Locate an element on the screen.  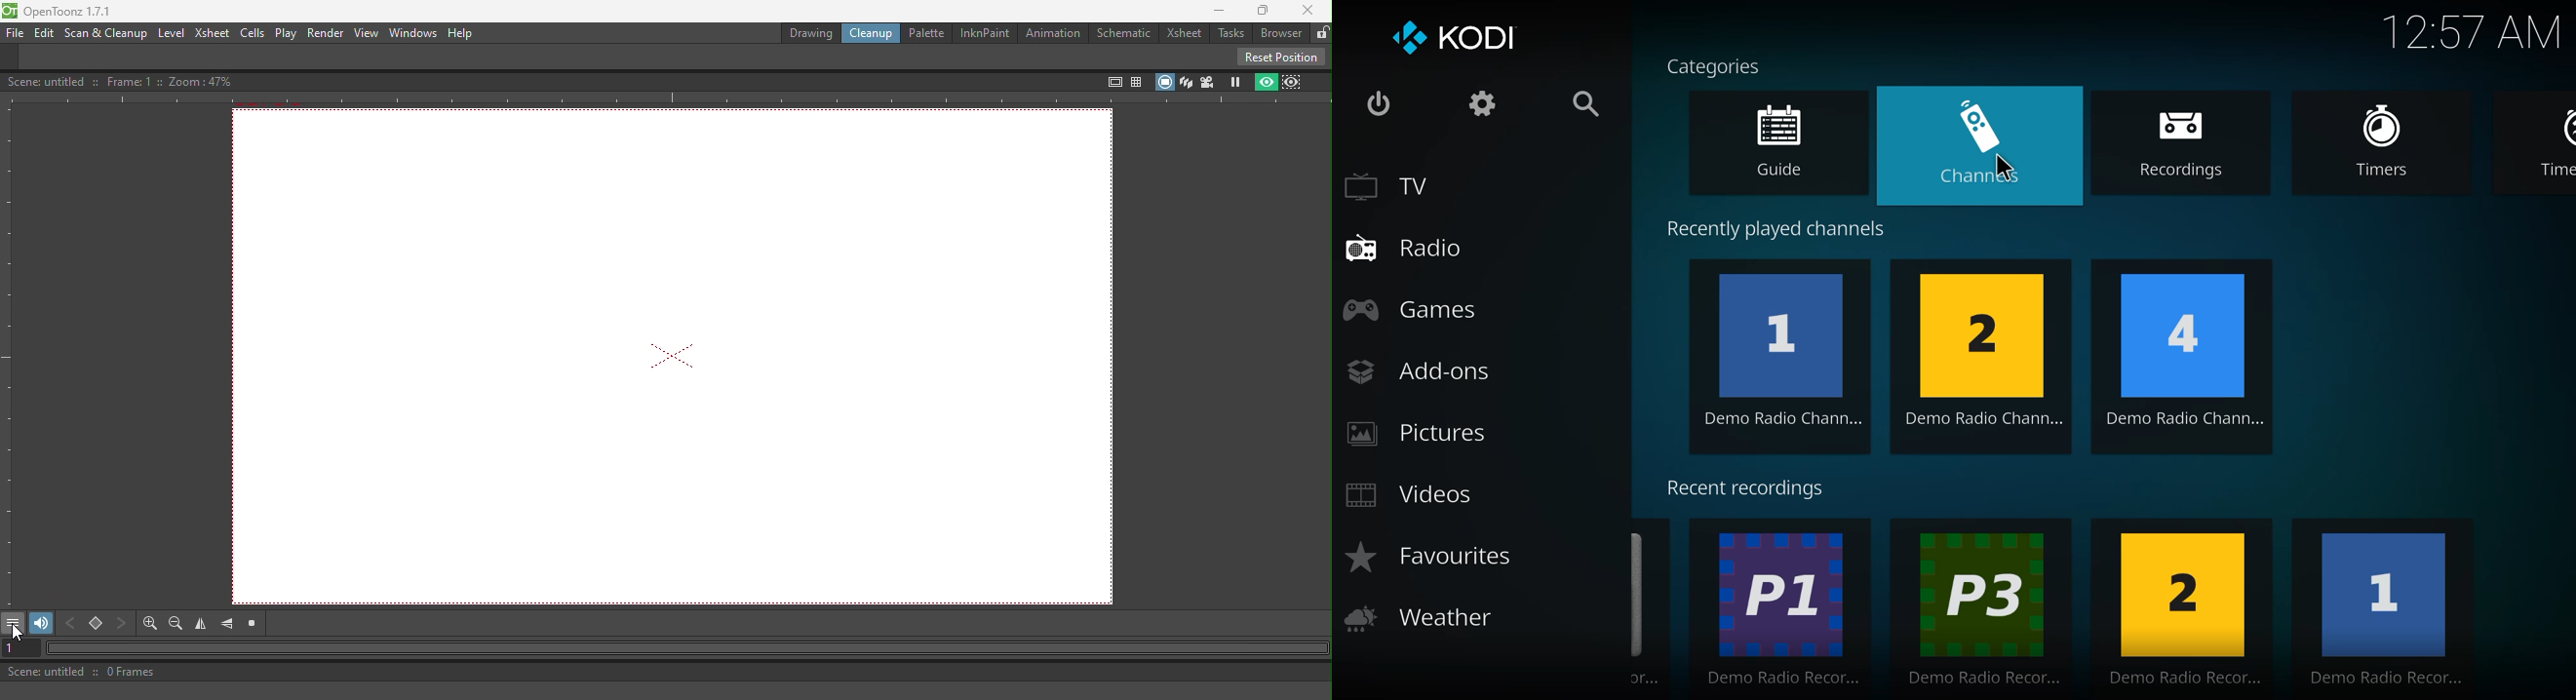
2 Demo Radio Recor... is located at coordinates (2186, 606).